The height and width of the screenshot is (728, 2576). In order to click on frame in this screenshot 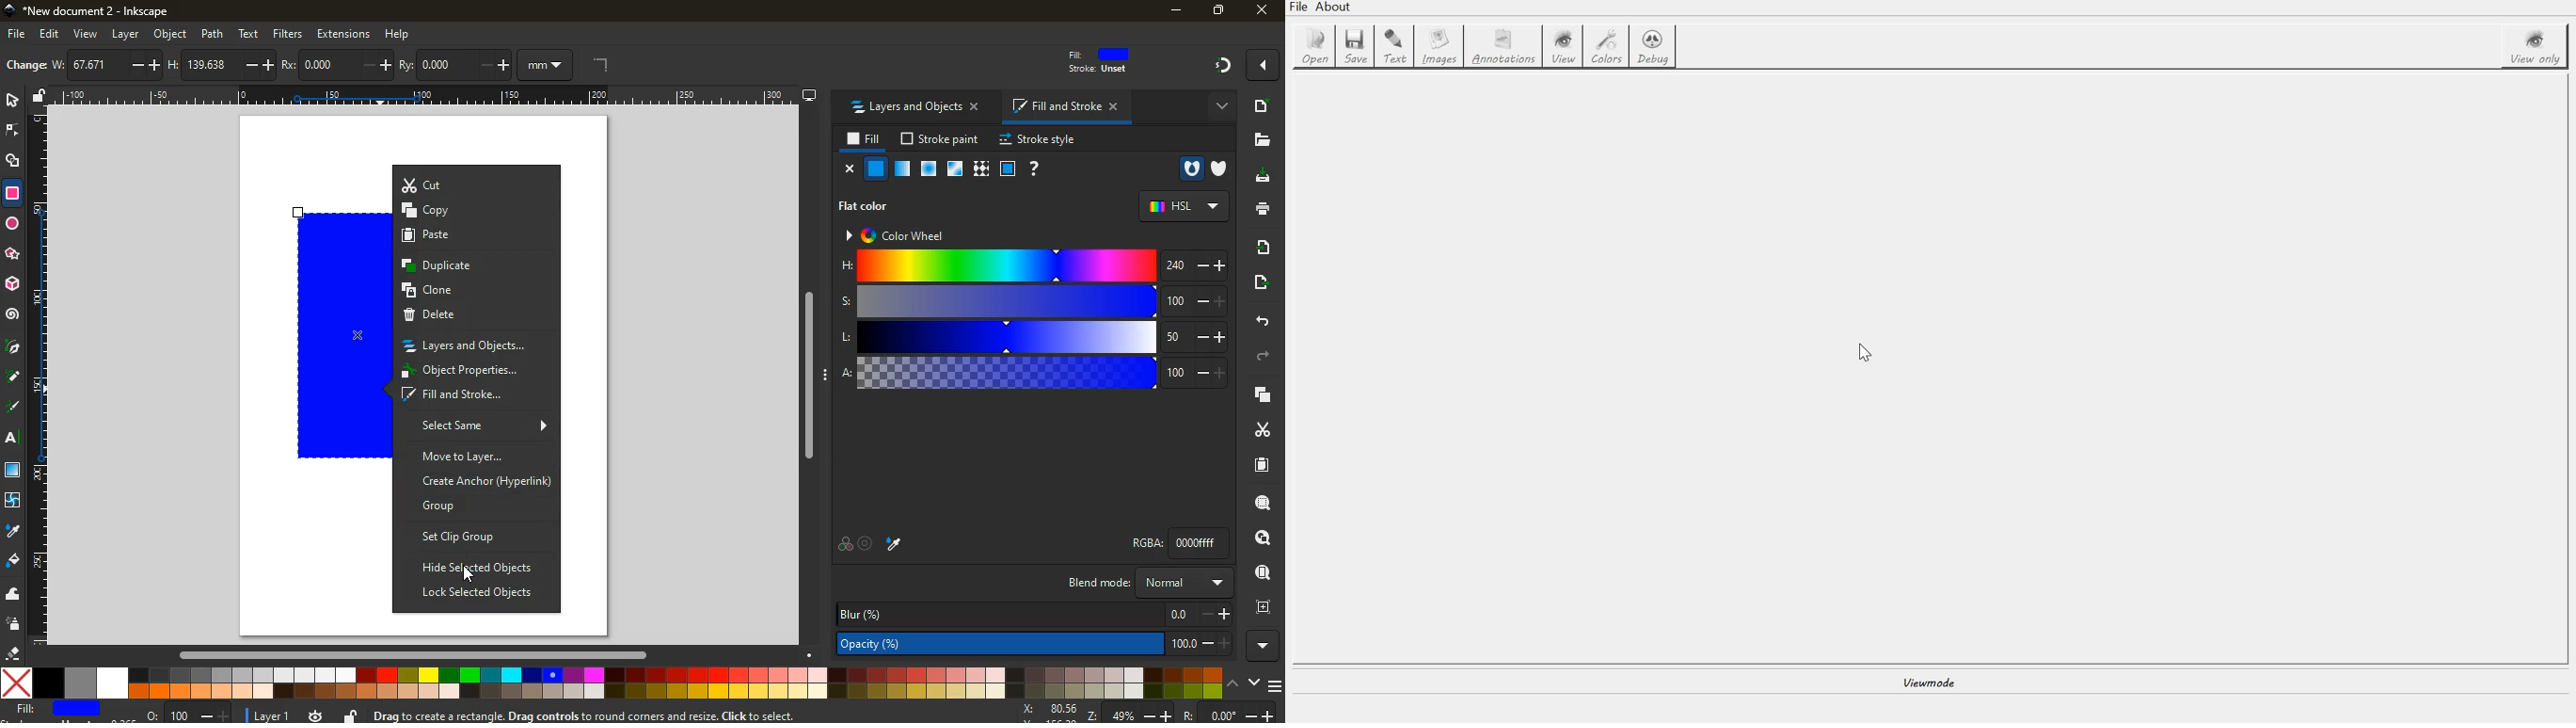, I will do `click(1264, 608)`.